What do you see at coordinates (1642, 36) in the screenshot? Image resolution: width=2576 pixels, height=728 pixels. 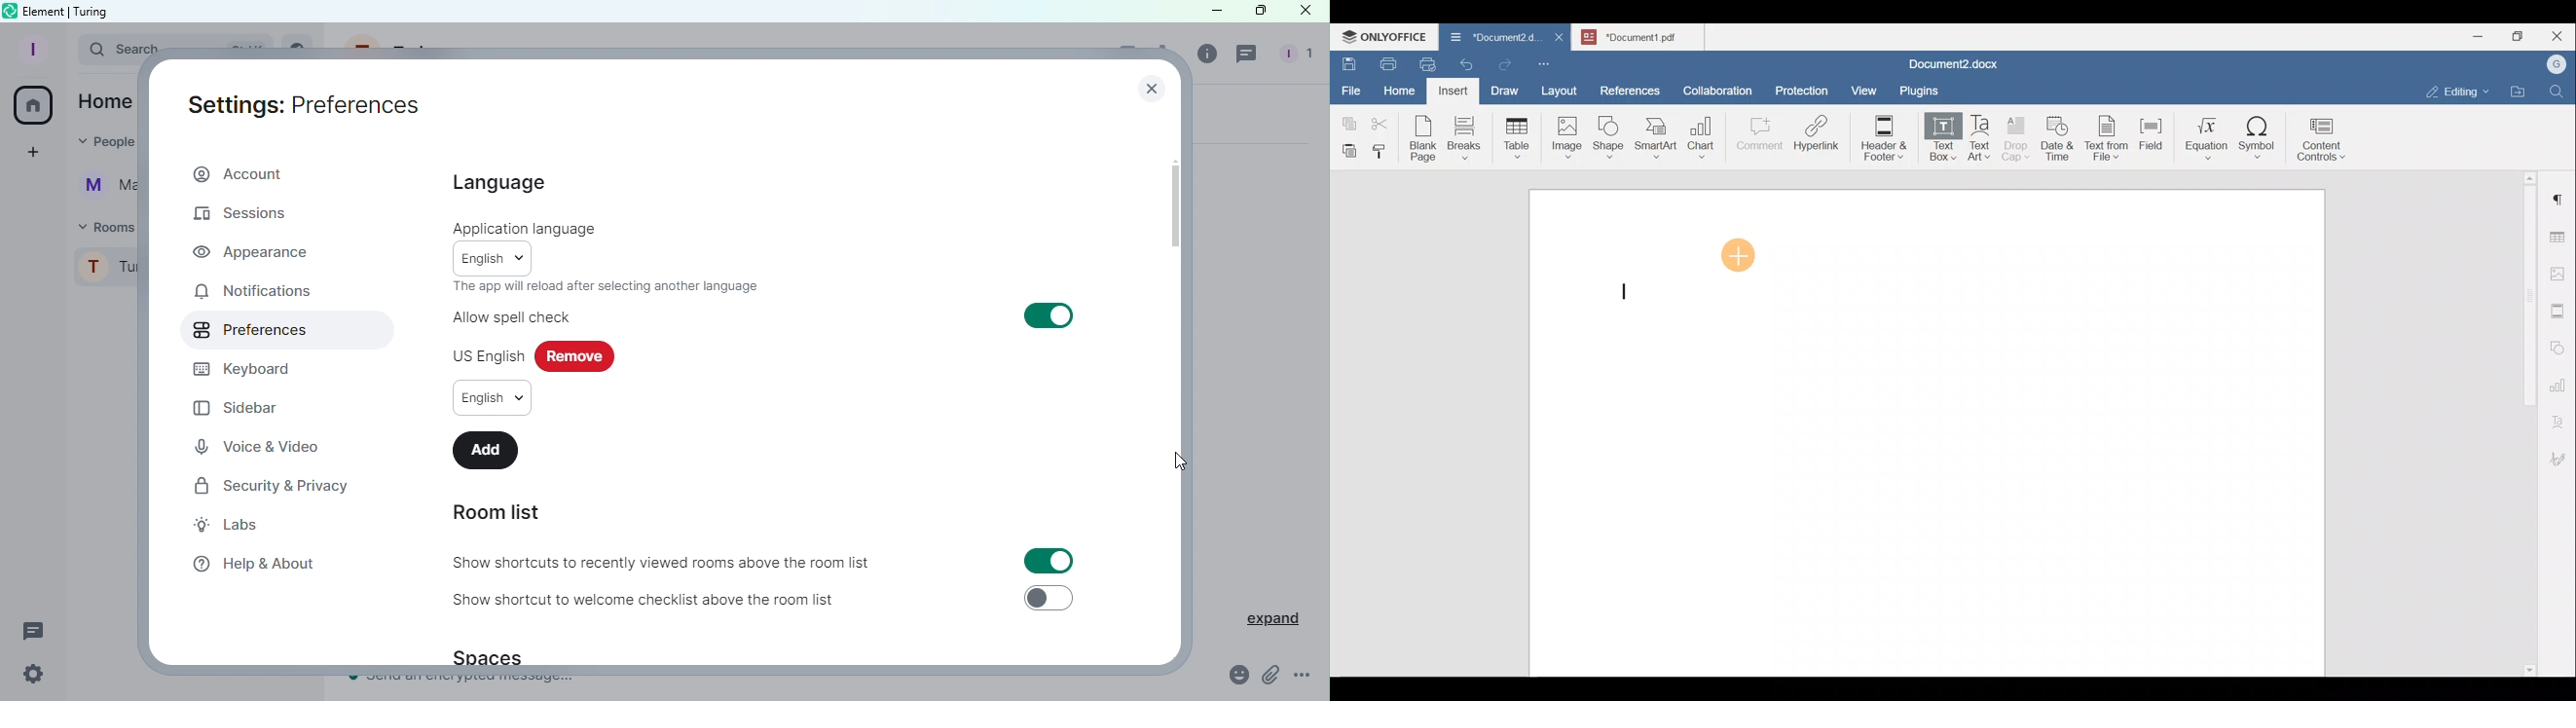 I see `“Document pdf` at bounding box center [1642, 36].